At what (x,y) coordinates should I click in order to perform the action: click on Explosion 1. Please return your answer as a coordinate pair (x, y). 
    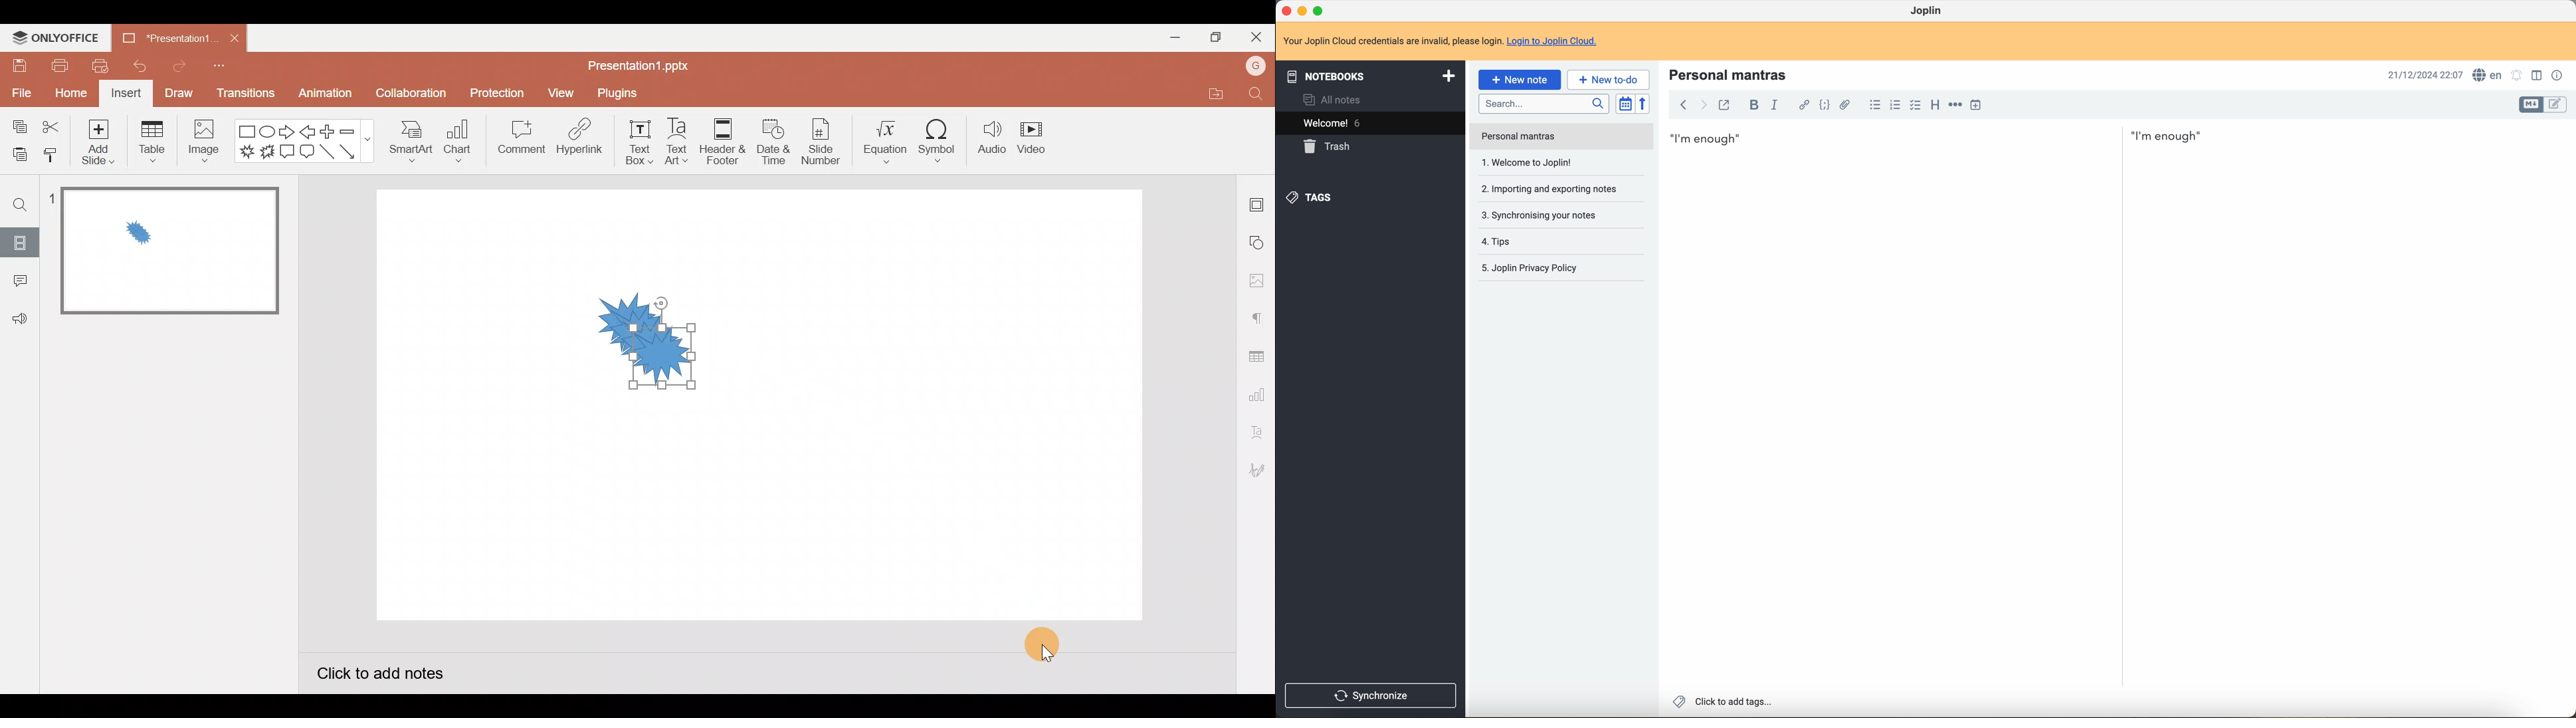
    Looking at the image, I should click on (245, 154).